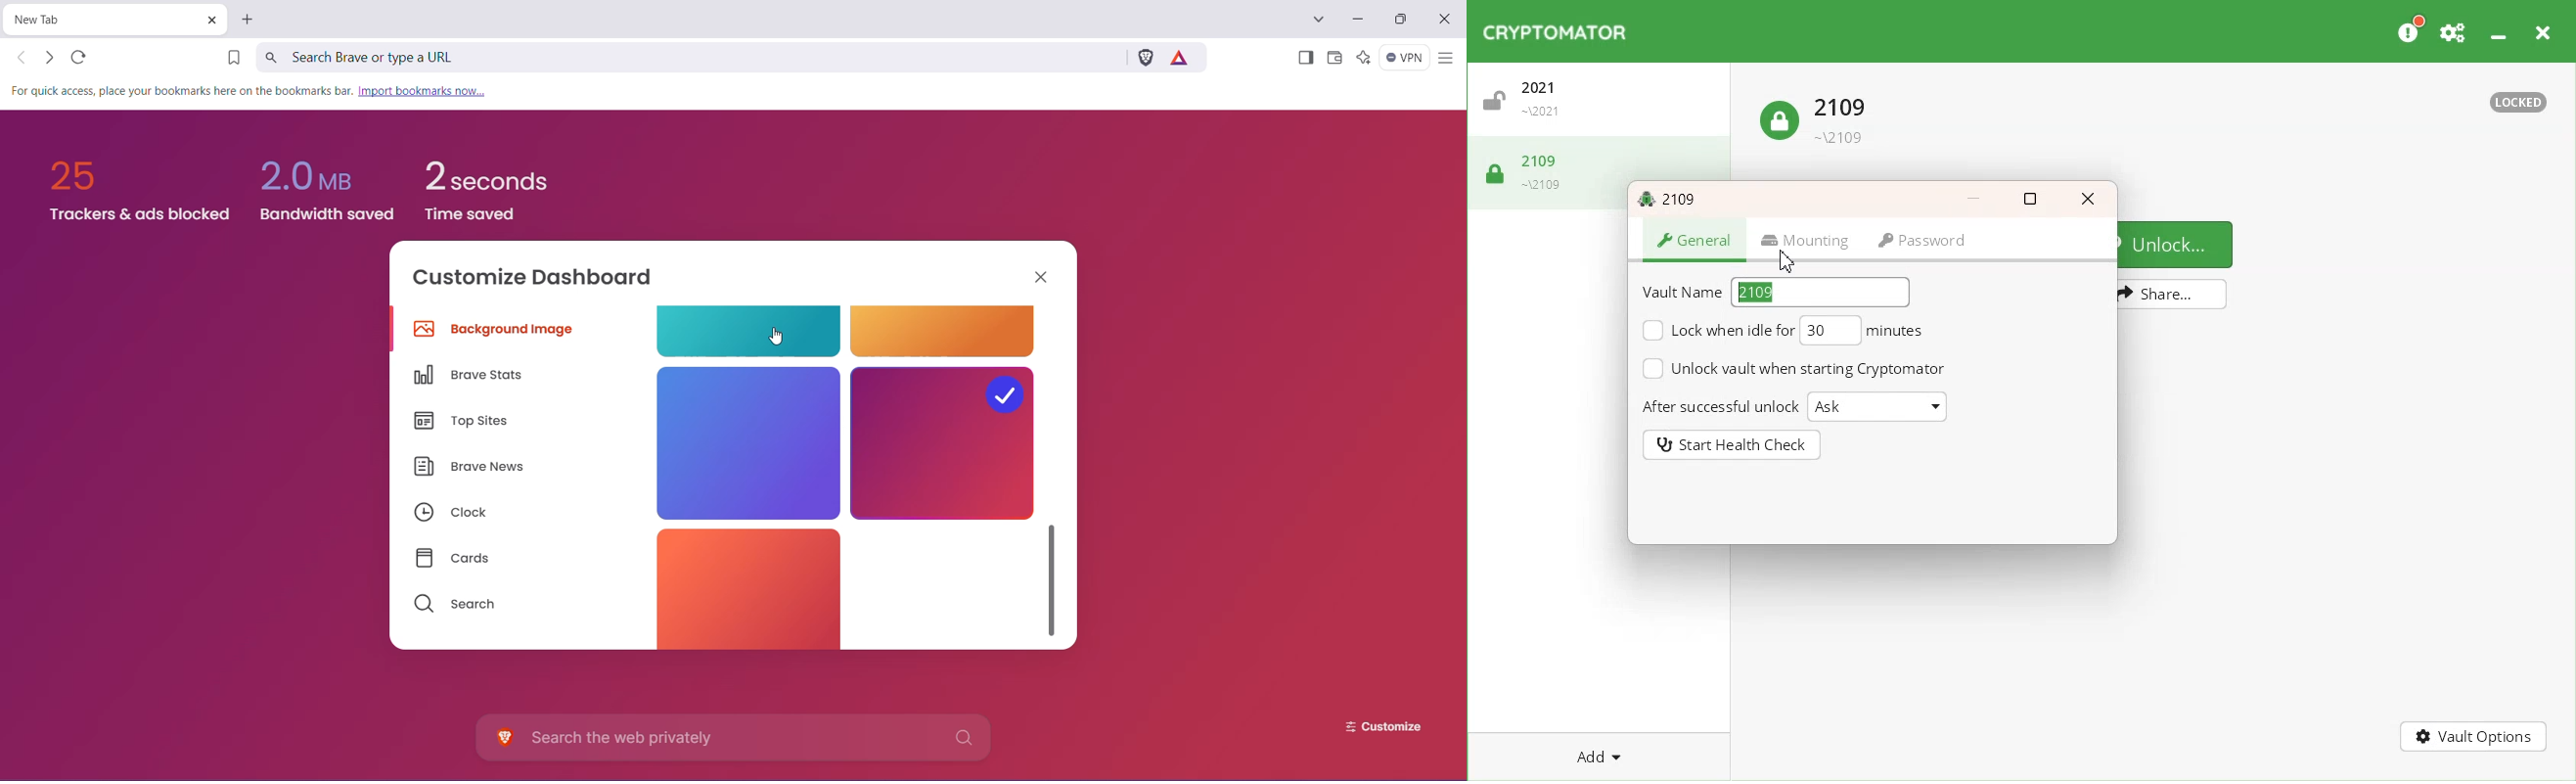 The image size is (2576, 784). Describe the element at coordinates (2545, 31) in the screenshot. I see `Close` at that location.